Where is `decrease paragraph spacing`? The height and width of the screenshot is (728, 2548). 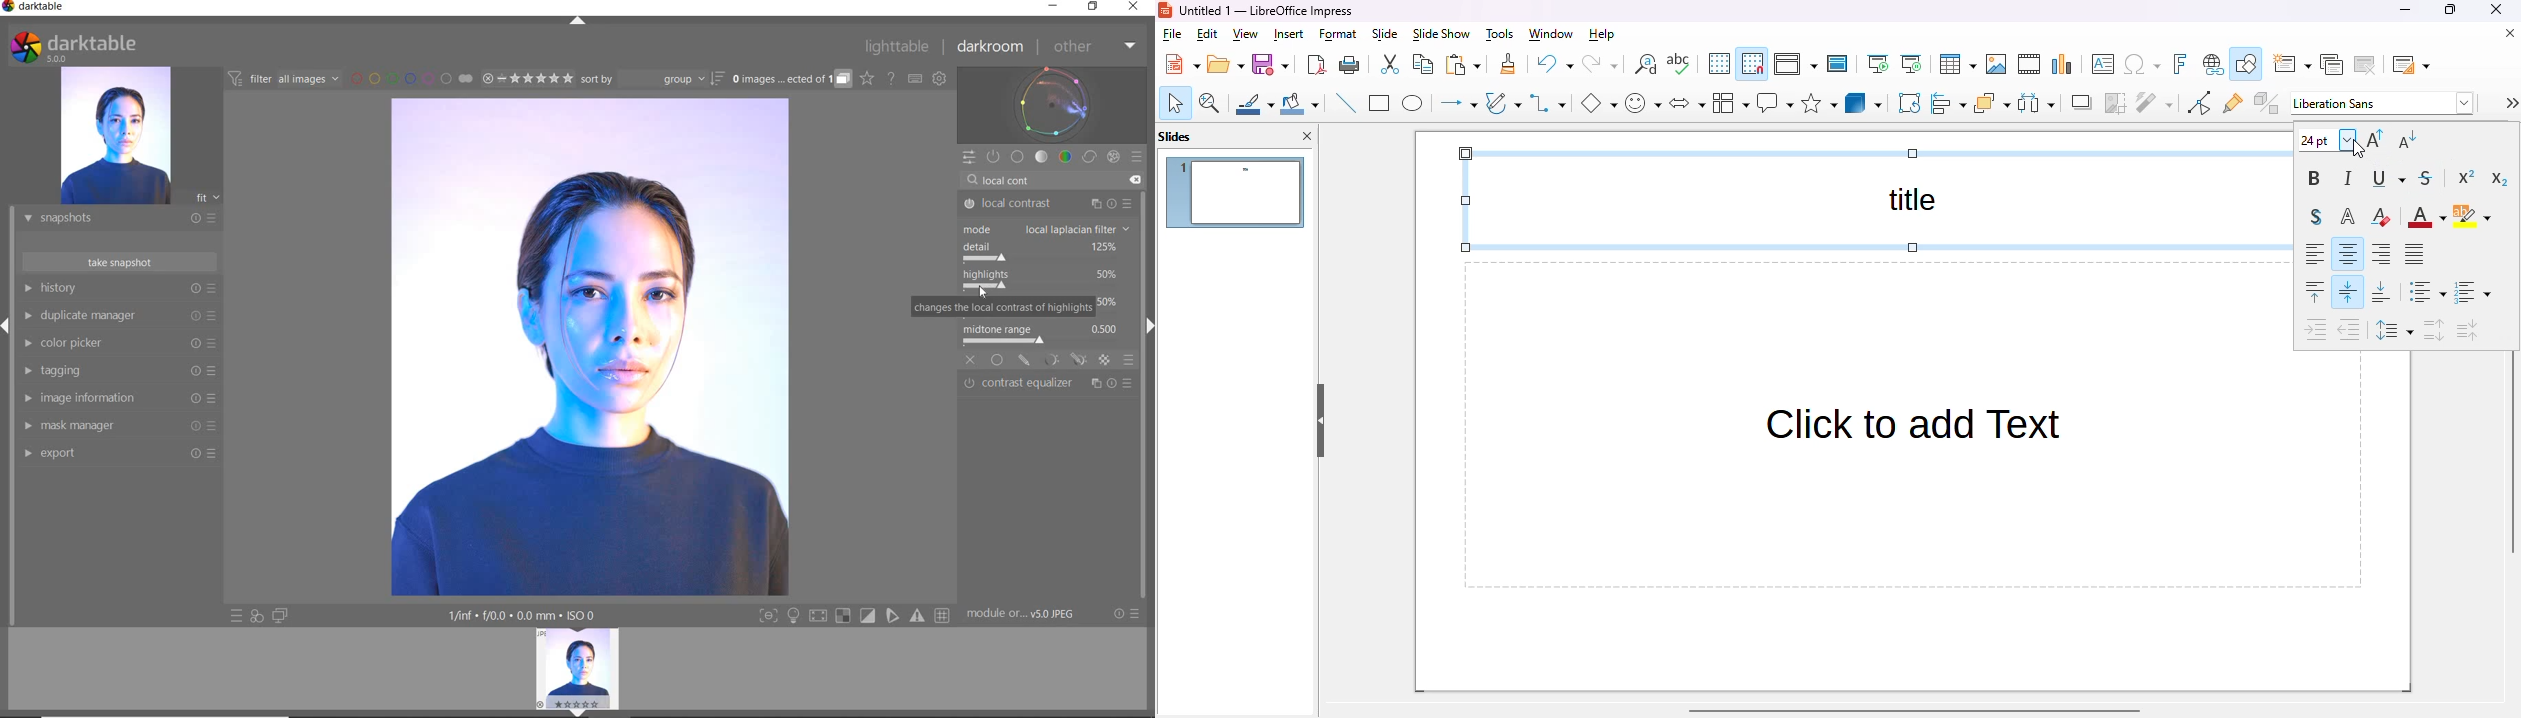 decrease paragraph spacing is located at coordinates (2467, 331).